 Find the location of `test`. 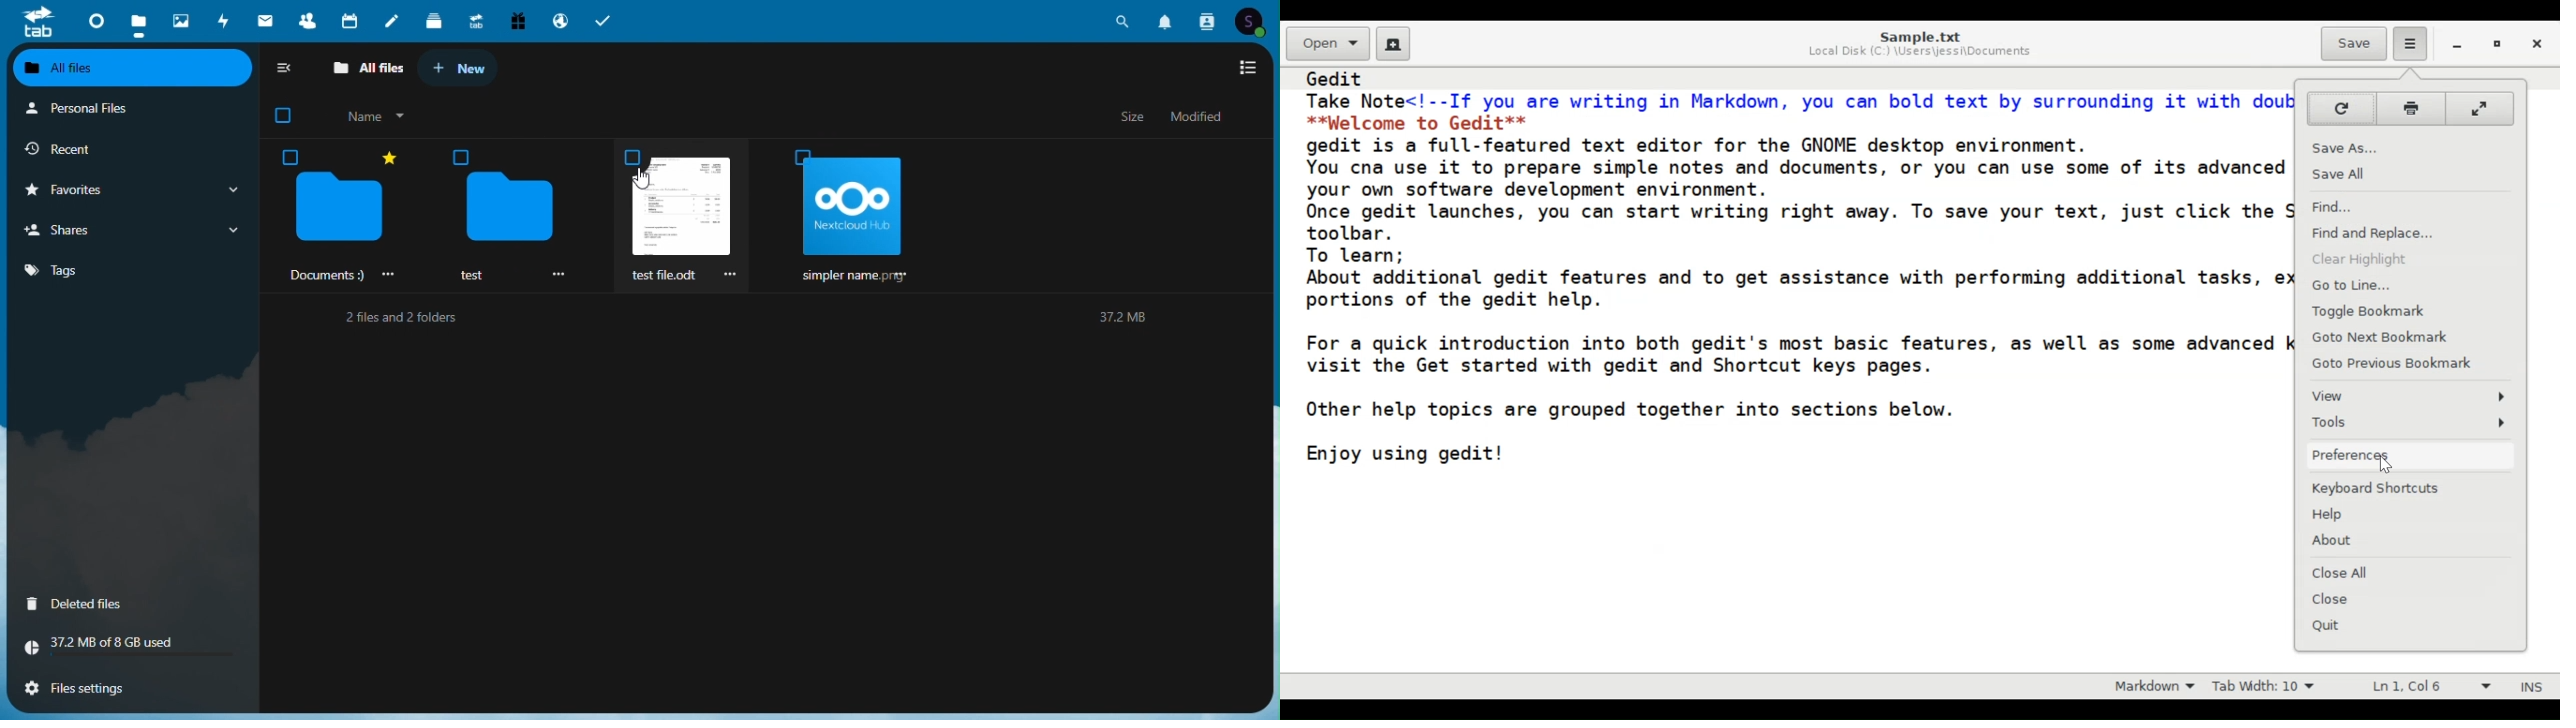

test is located at coordinates (507, 214).